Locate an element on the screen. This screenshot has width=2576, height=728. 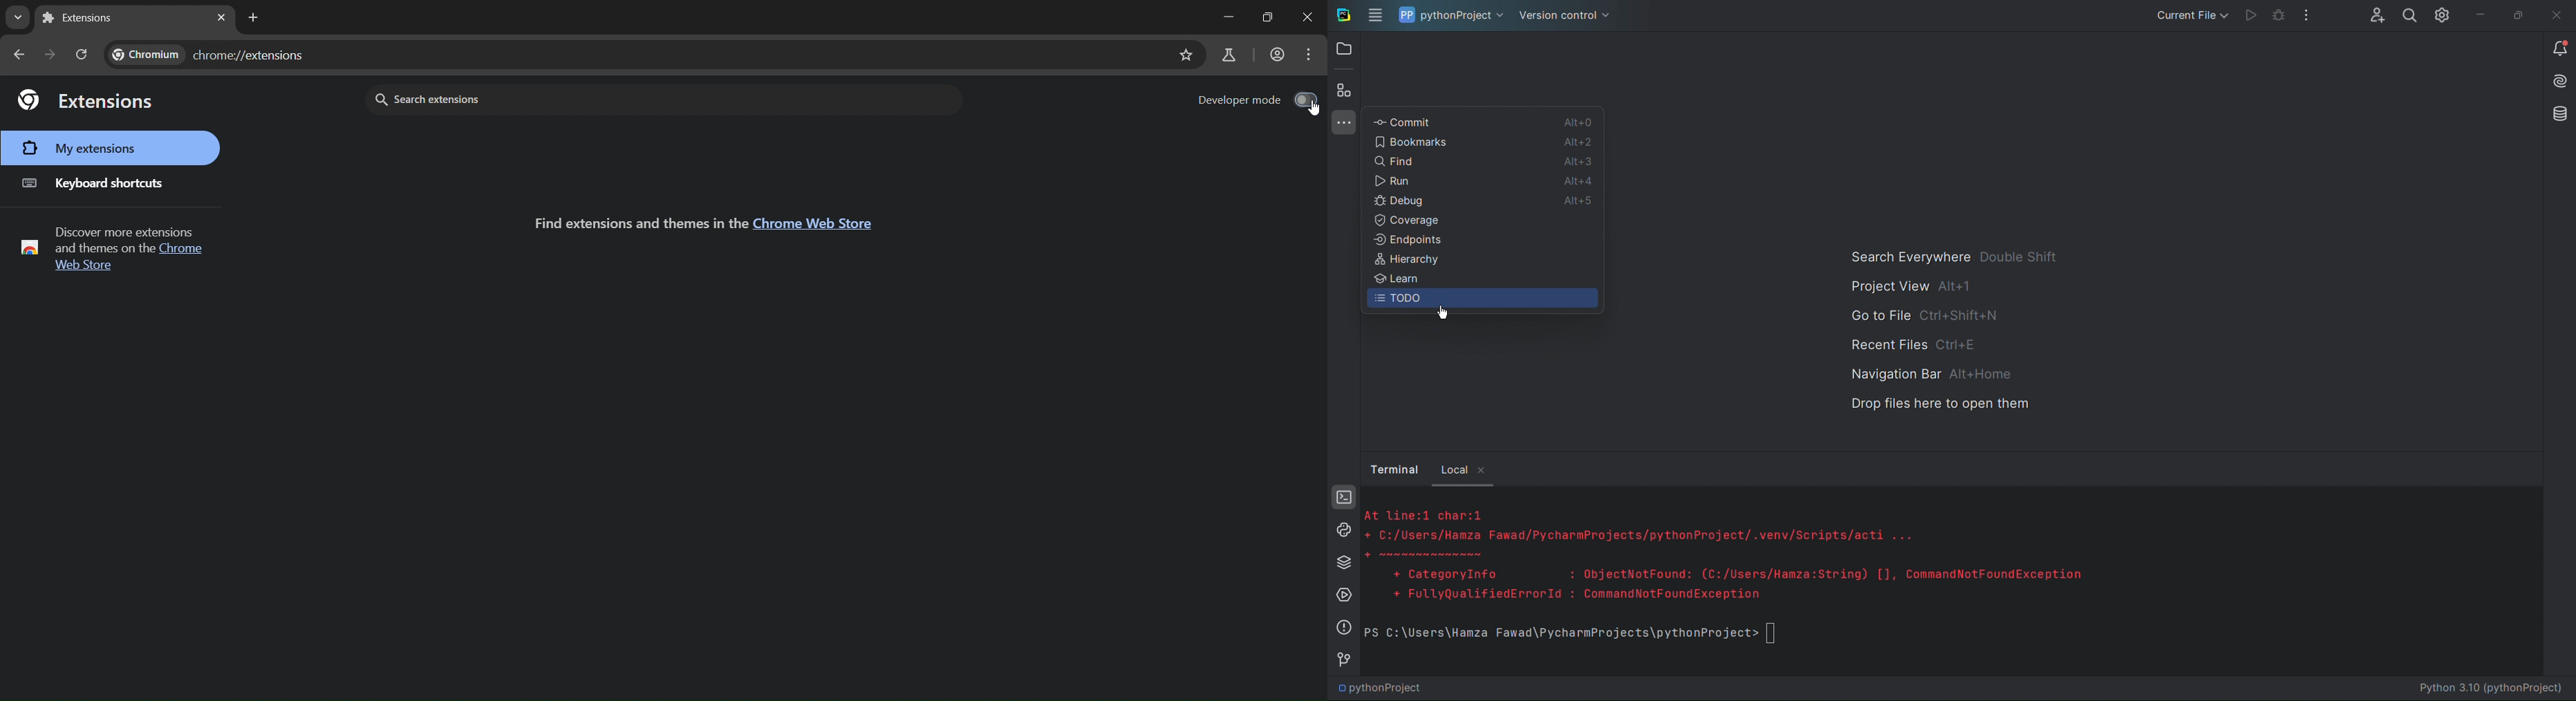
Plugins is located at coordinates (1343, 90).